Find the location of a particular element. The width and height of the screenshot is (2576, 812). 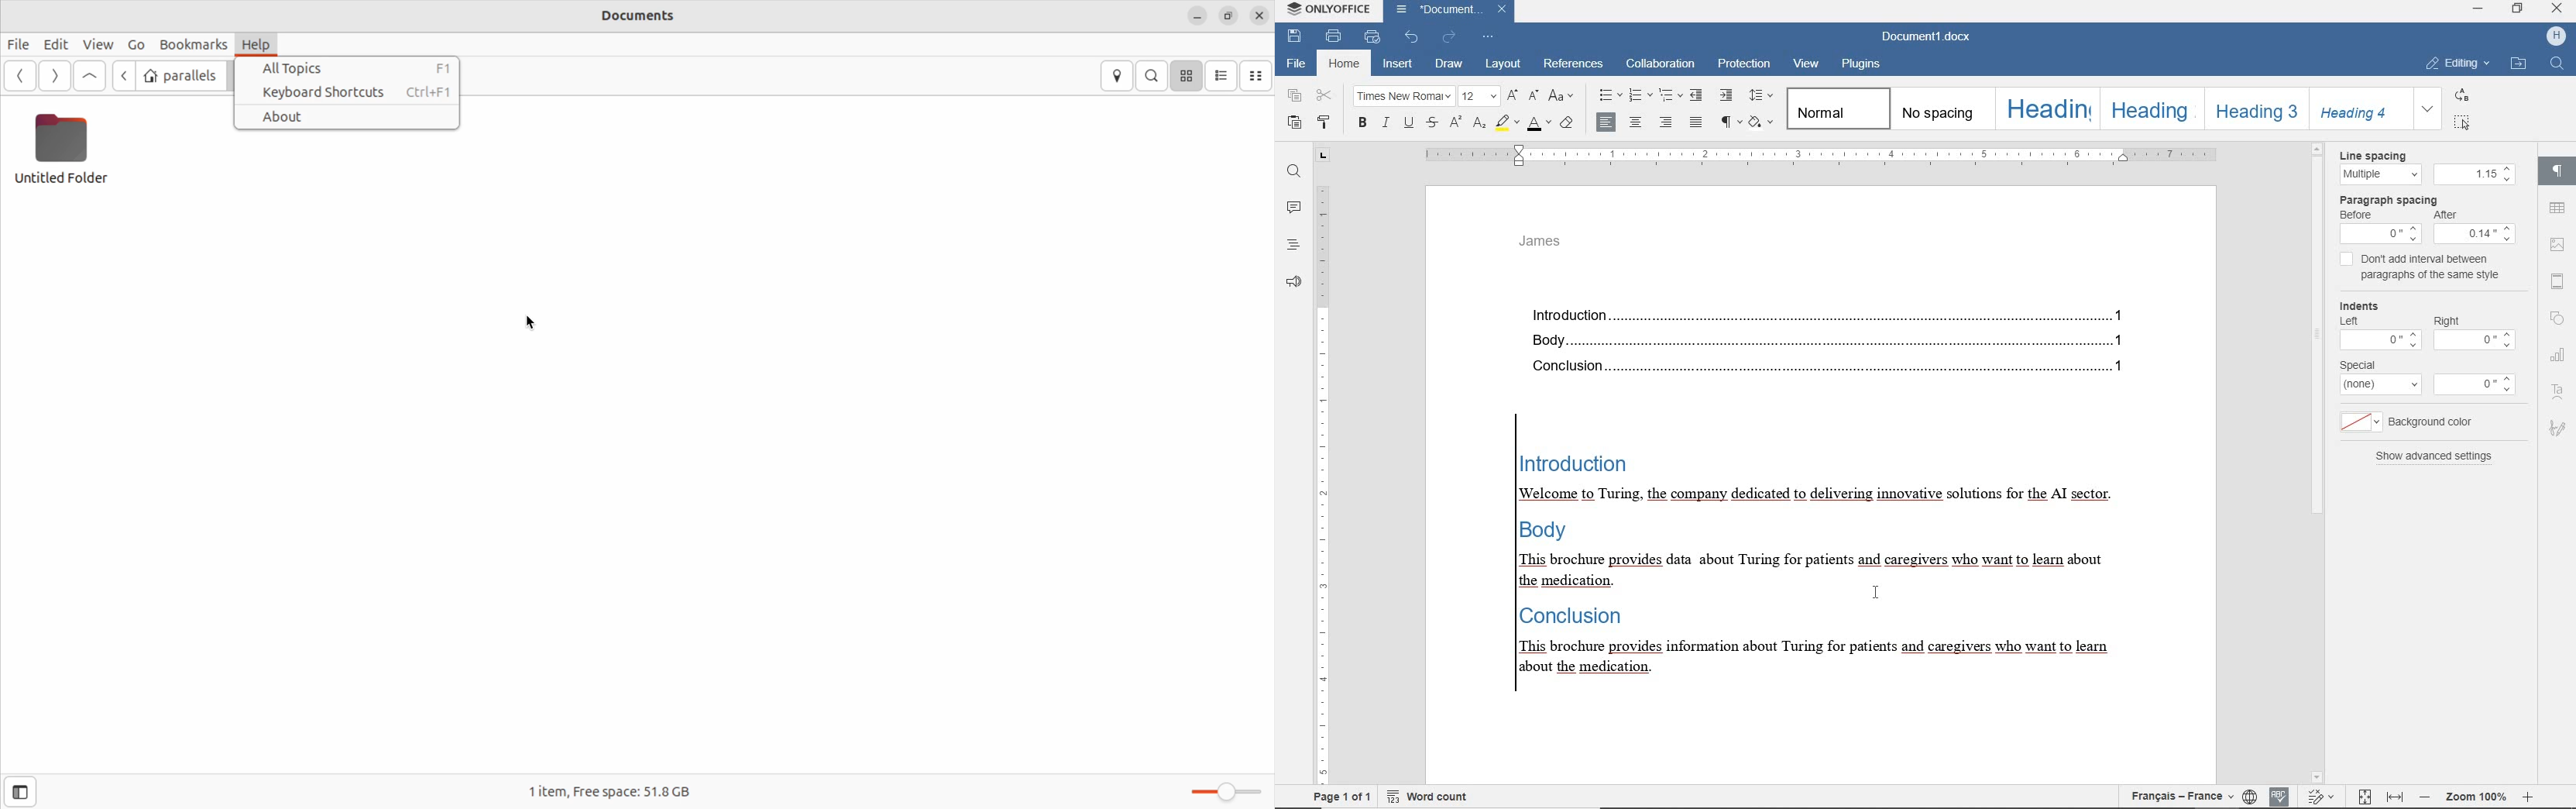

strikethrough is located at coordinates (1434, 123).